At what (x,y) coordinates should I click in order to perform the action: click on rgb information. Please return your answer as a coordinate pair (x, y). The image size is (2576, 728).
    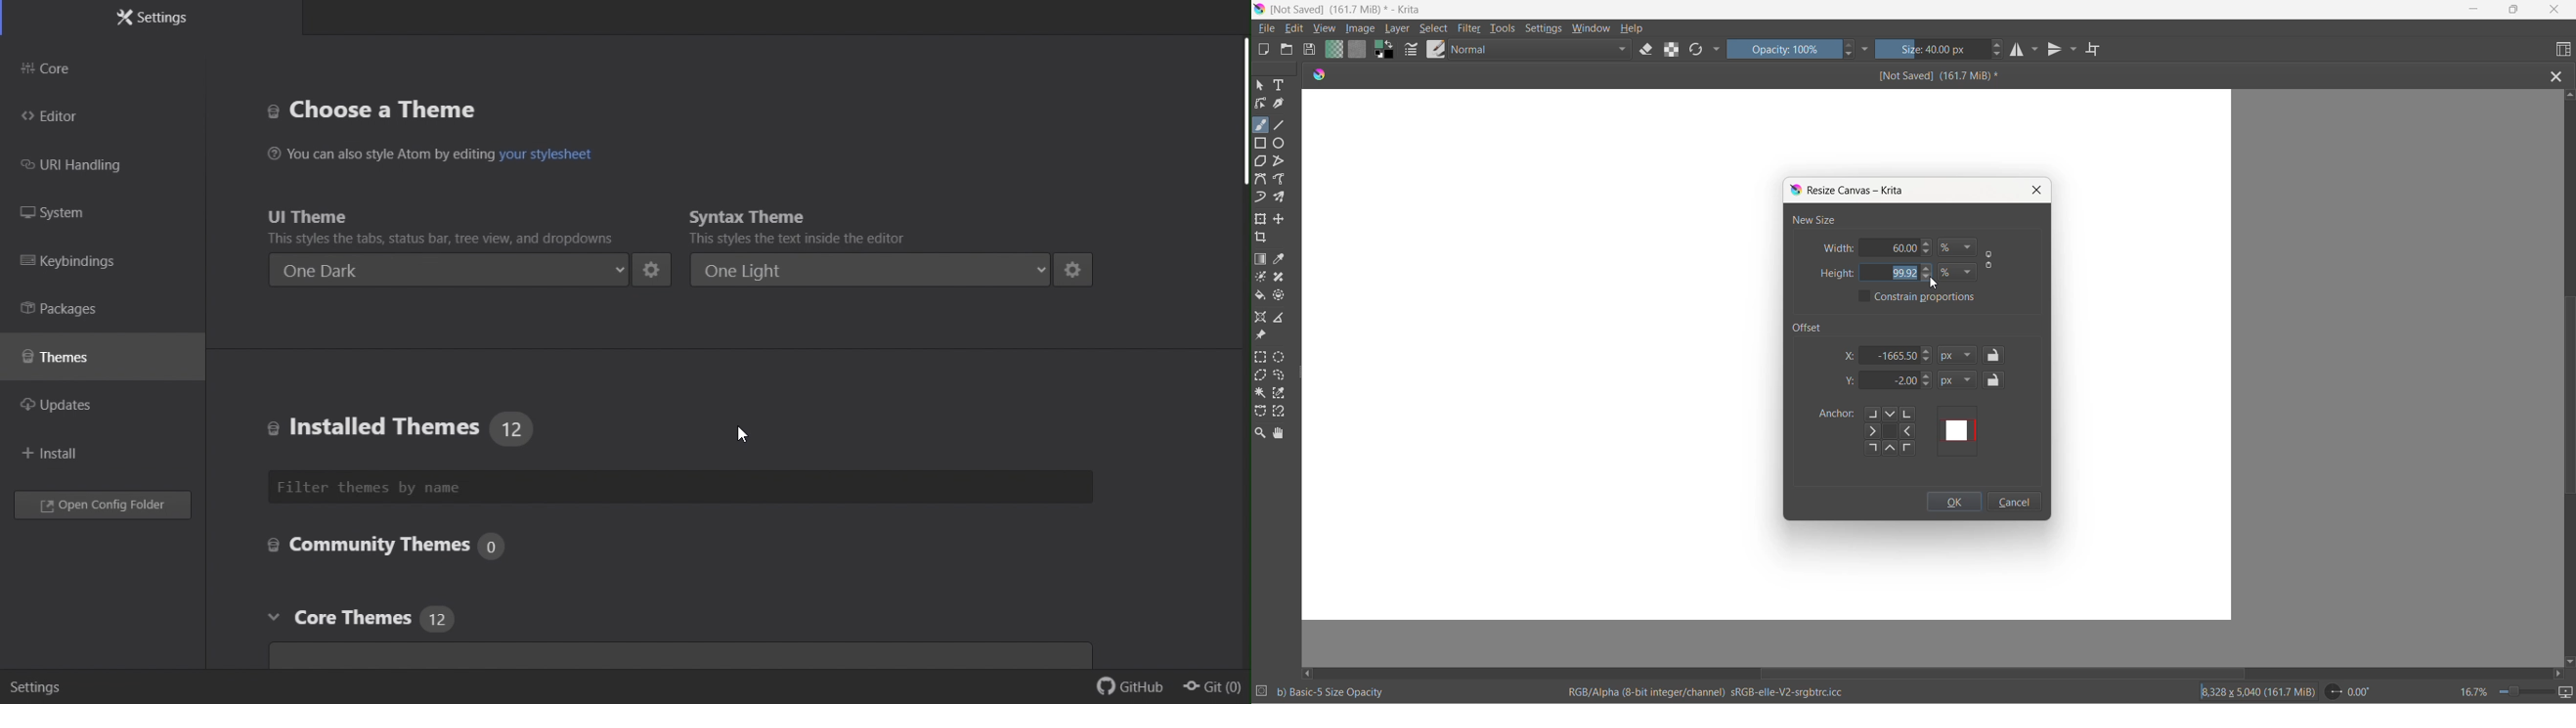
    Looking at the image, I should click on (1713, 692).